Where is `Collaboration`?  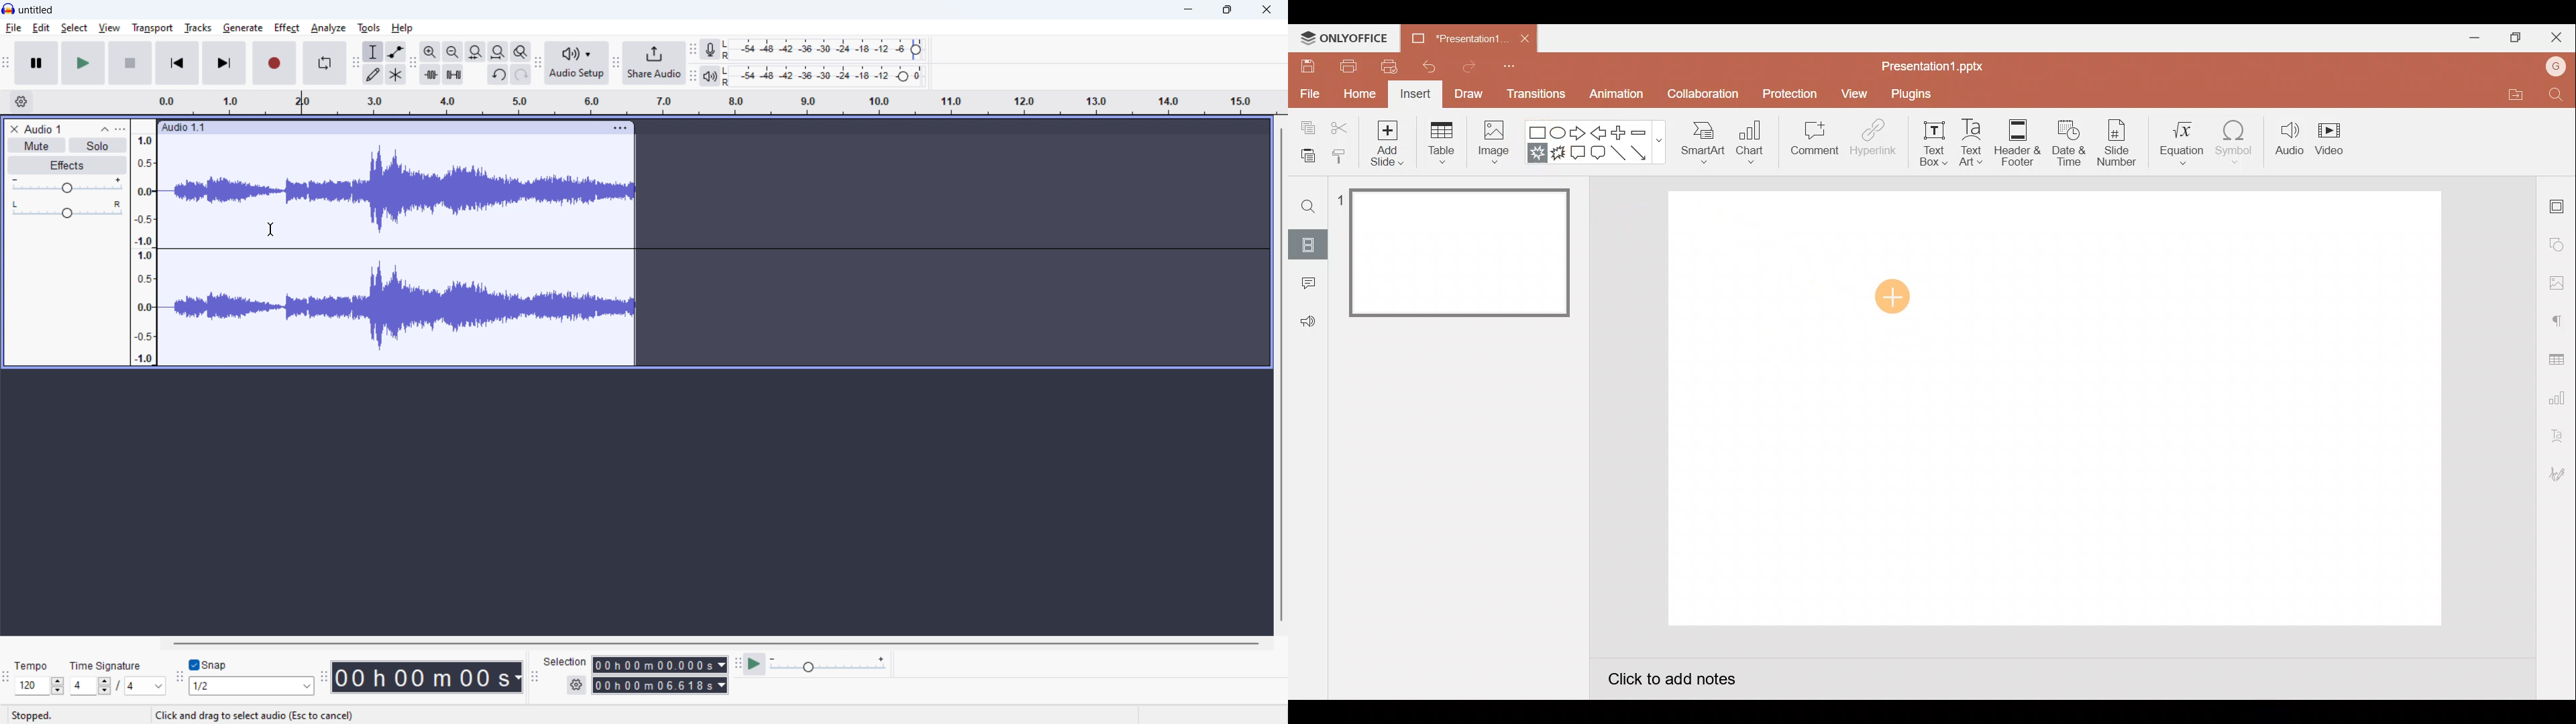
Collaboration is located at coordinates (1700, 94).